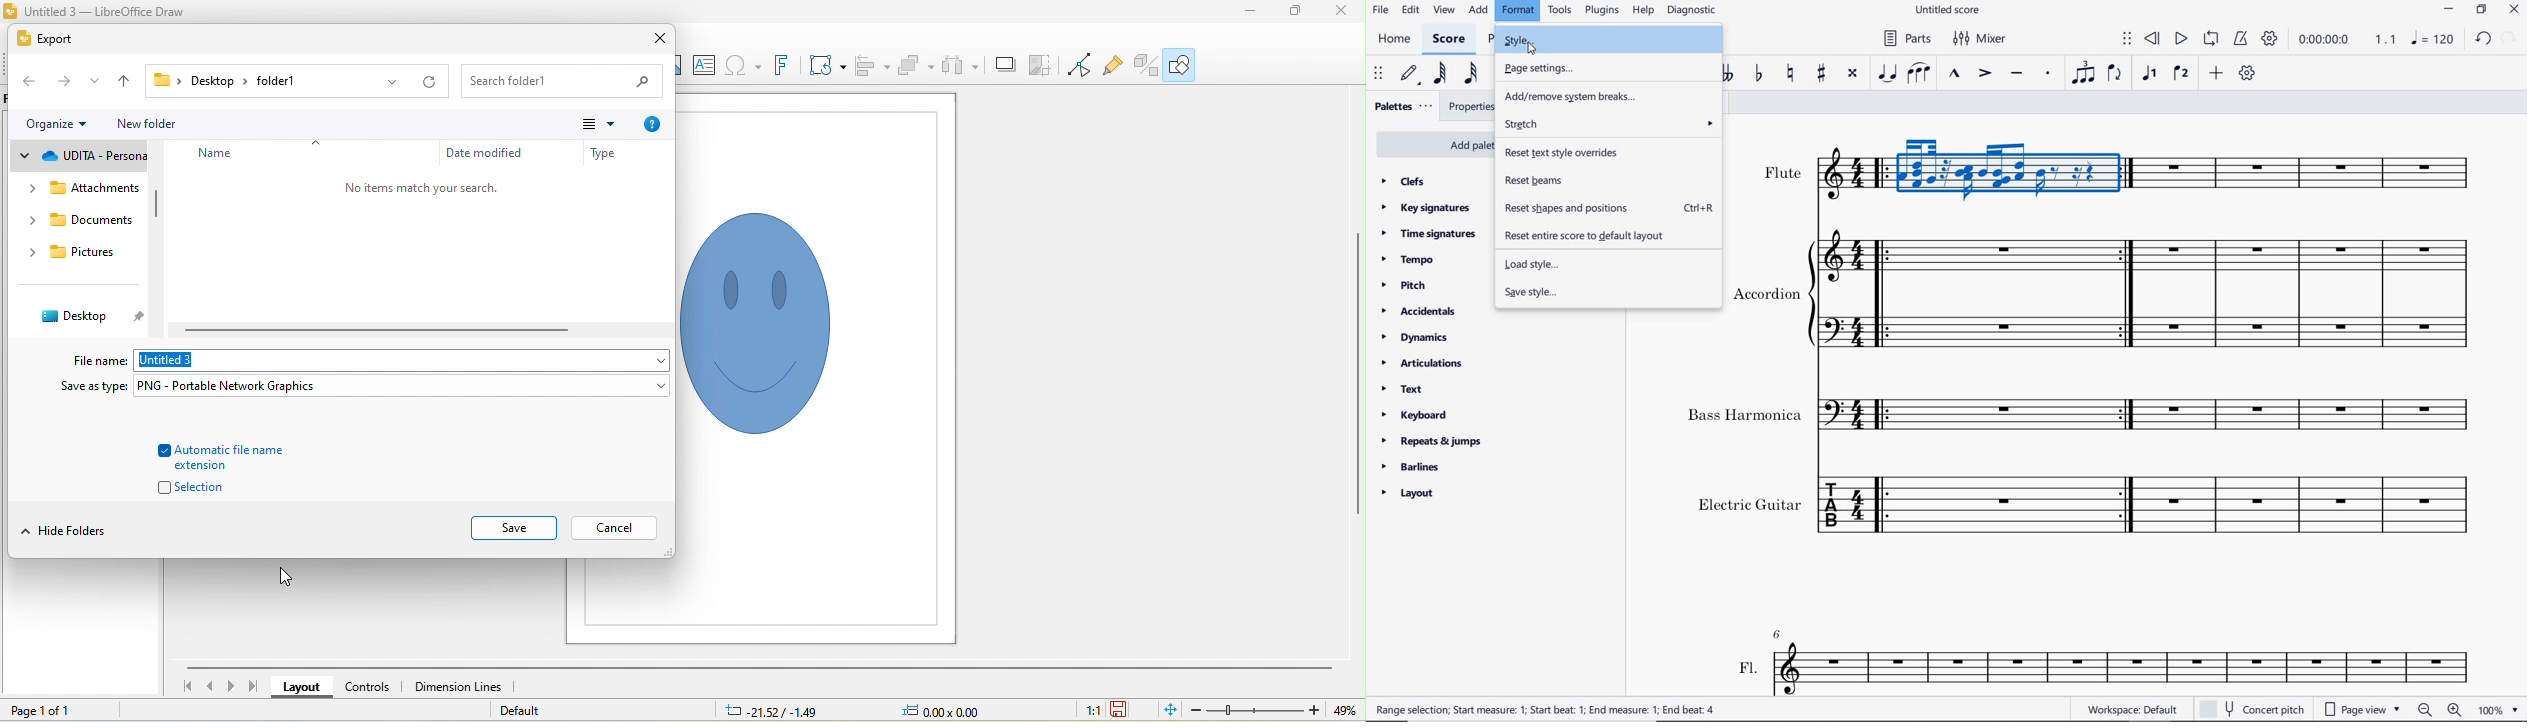  Describe the element at coordinates (2270, 37) in the screenshot. I see `playback settings` at that location.